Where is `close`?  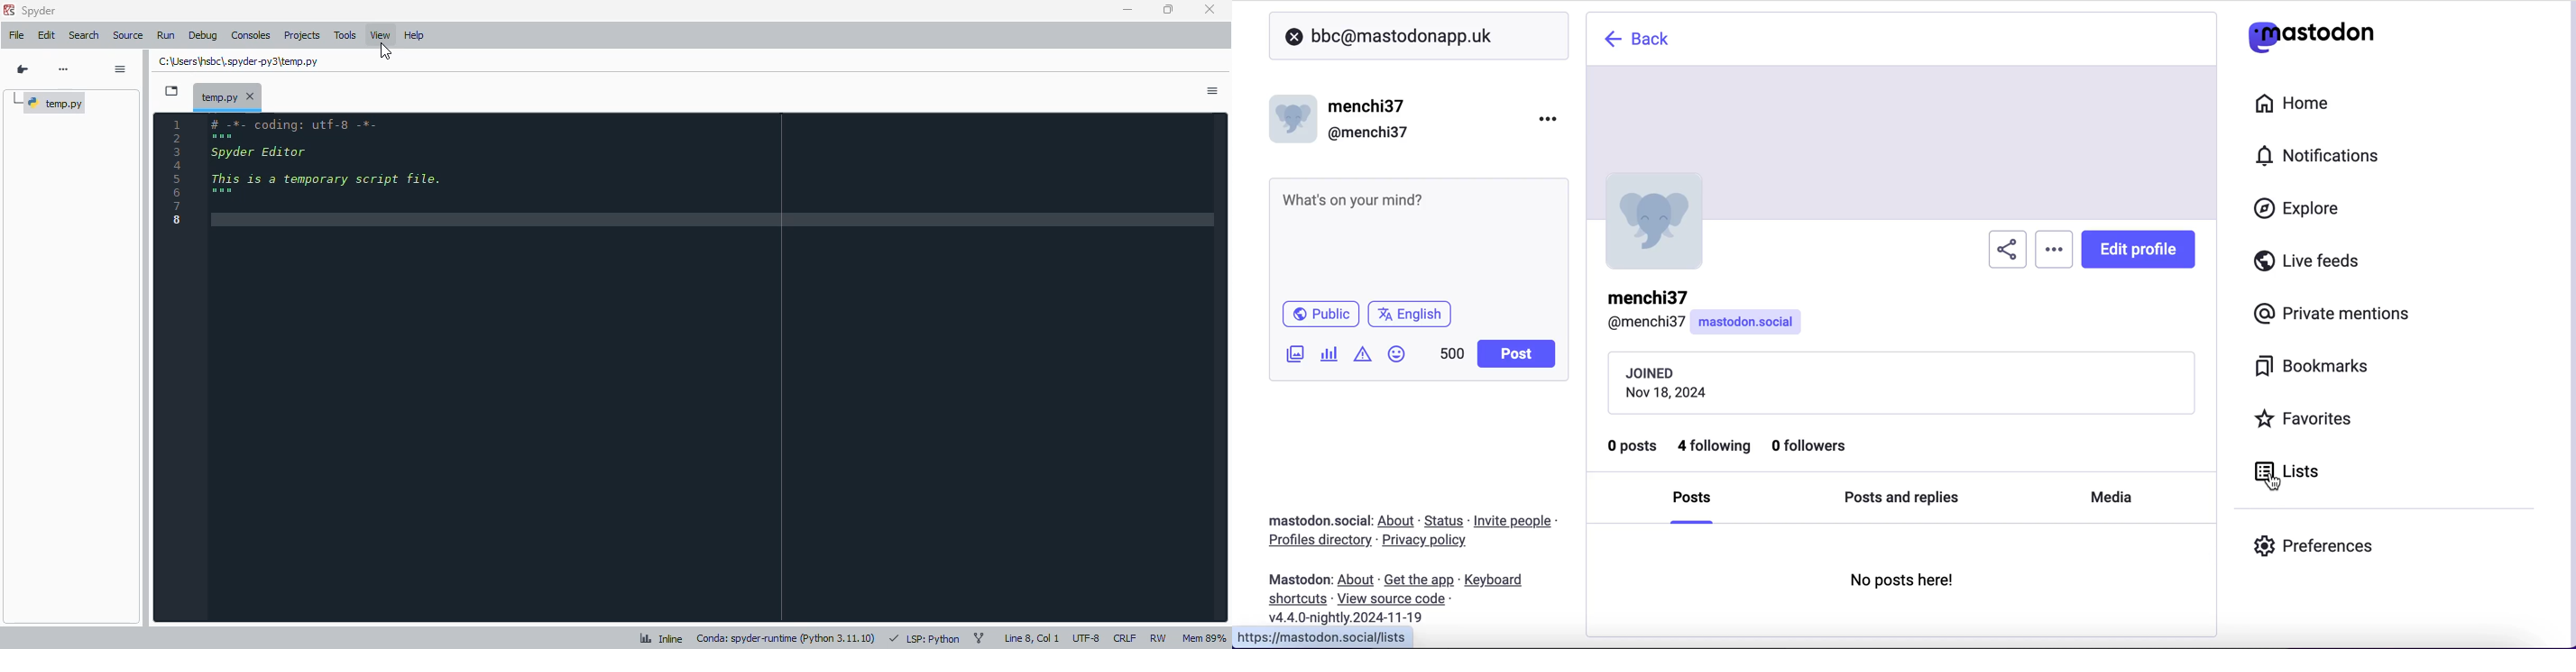
close is located at coordinates (1211, 9).